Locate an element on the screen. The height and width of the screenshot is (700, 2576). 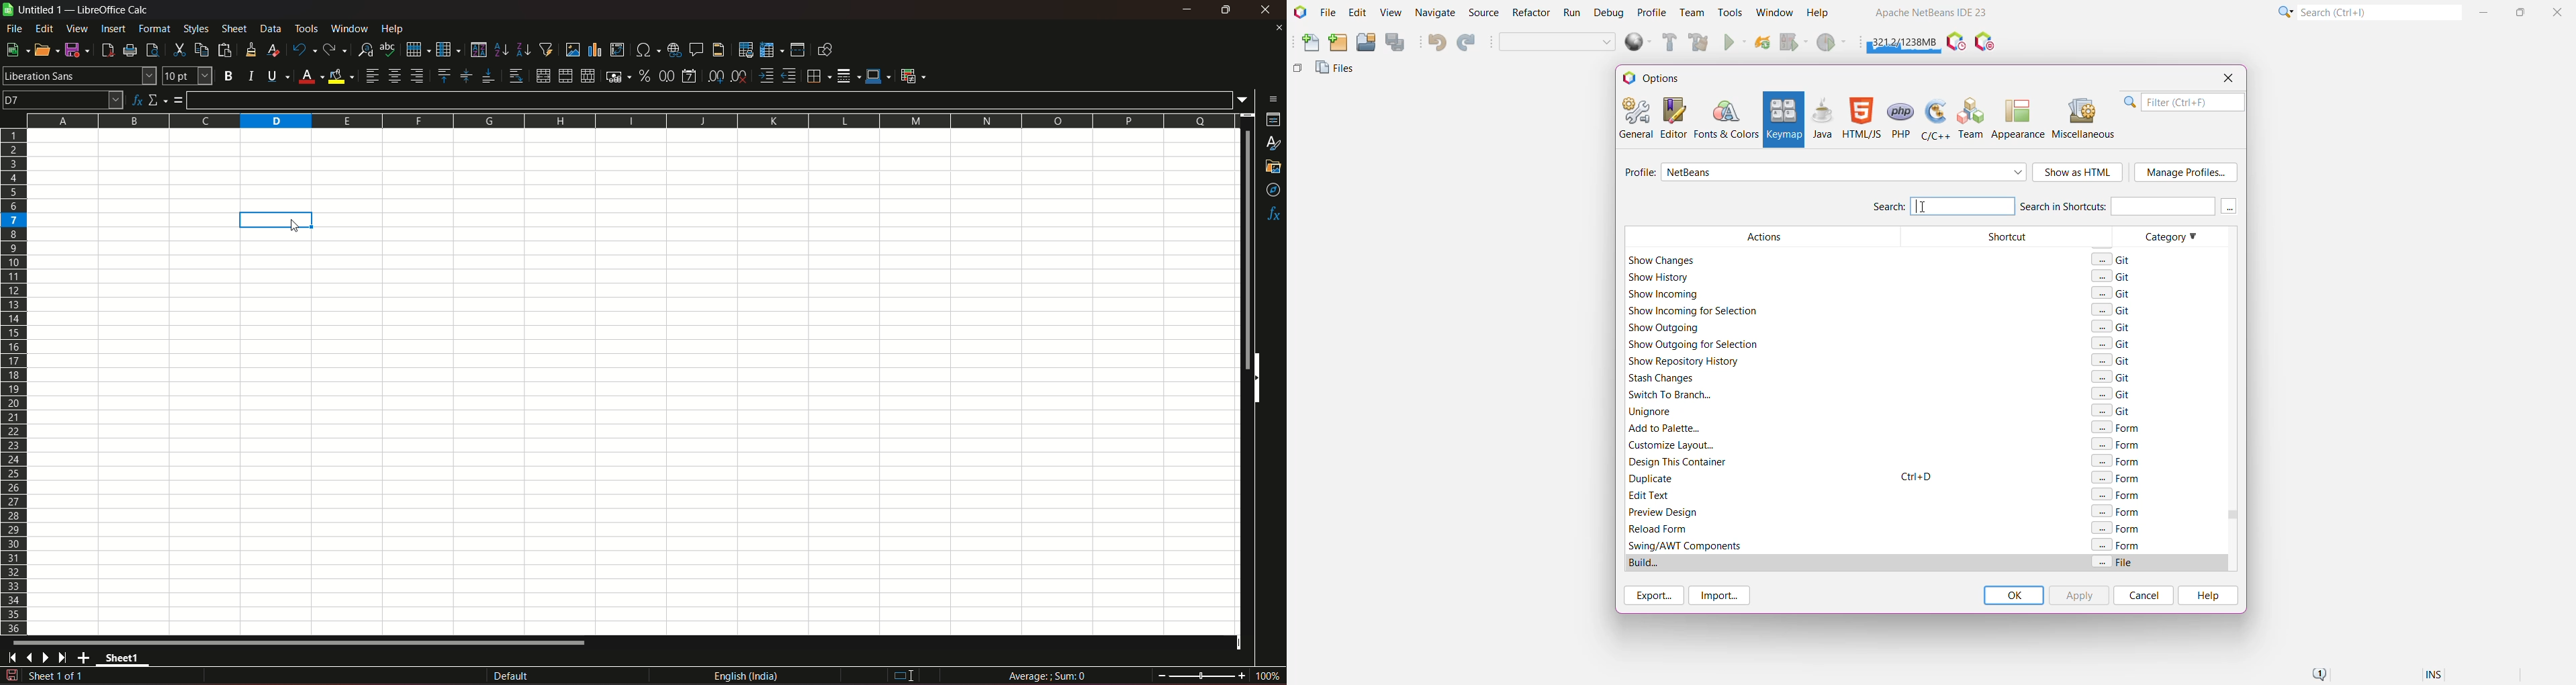
row is located at coordinates (415, 48).